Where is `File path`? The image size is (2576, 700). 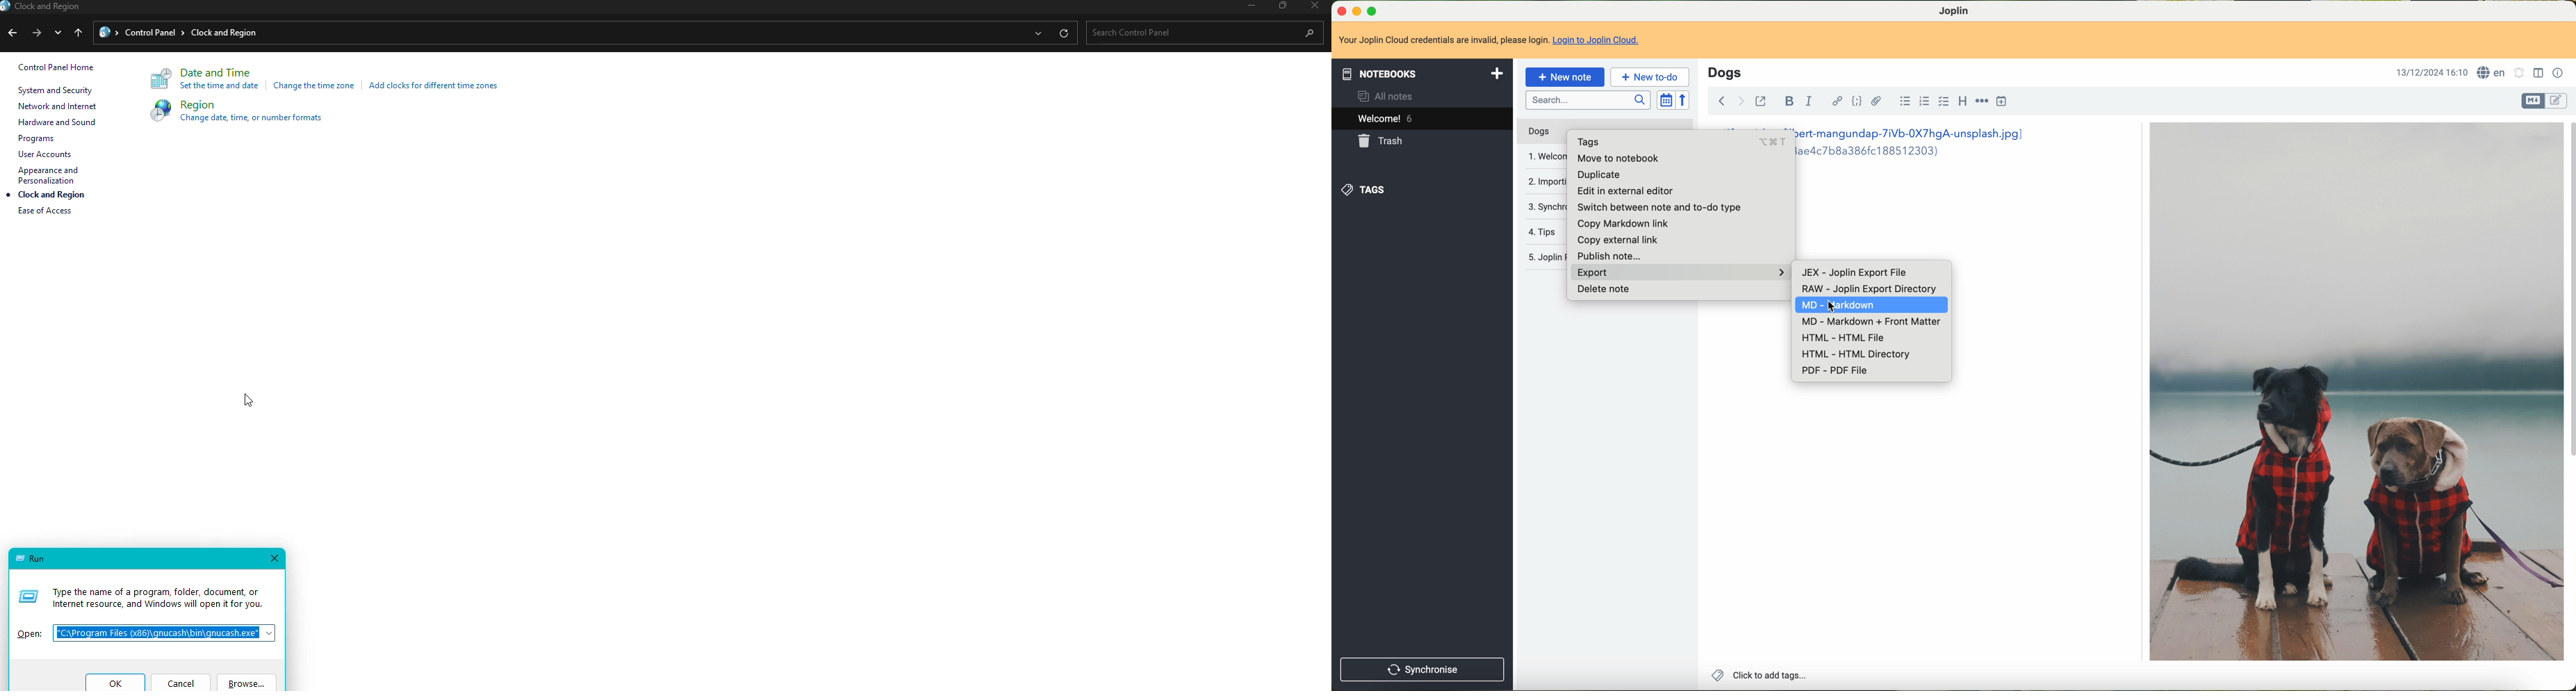 File path is located at coordinates (552, 32).